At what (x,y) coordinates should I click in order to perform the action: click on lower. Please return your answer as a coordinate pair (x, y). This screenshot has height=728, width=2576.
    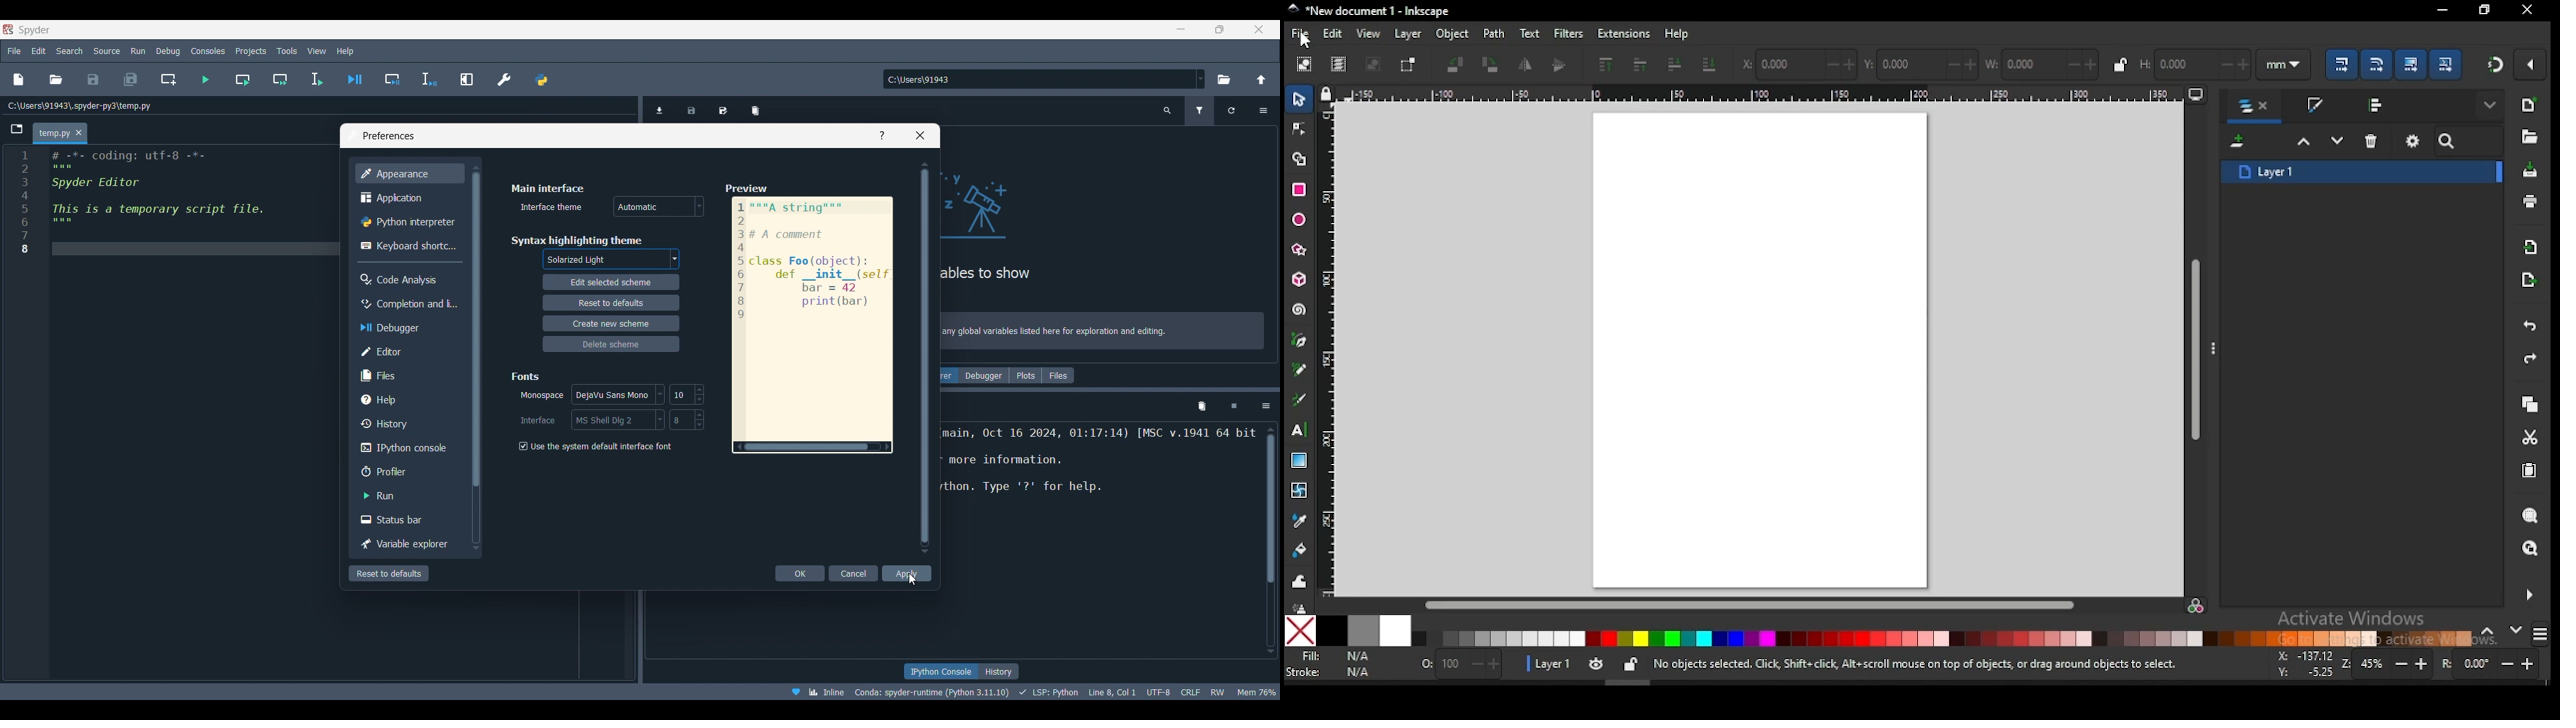
    Looking at the image, I should click on (1675, 65).